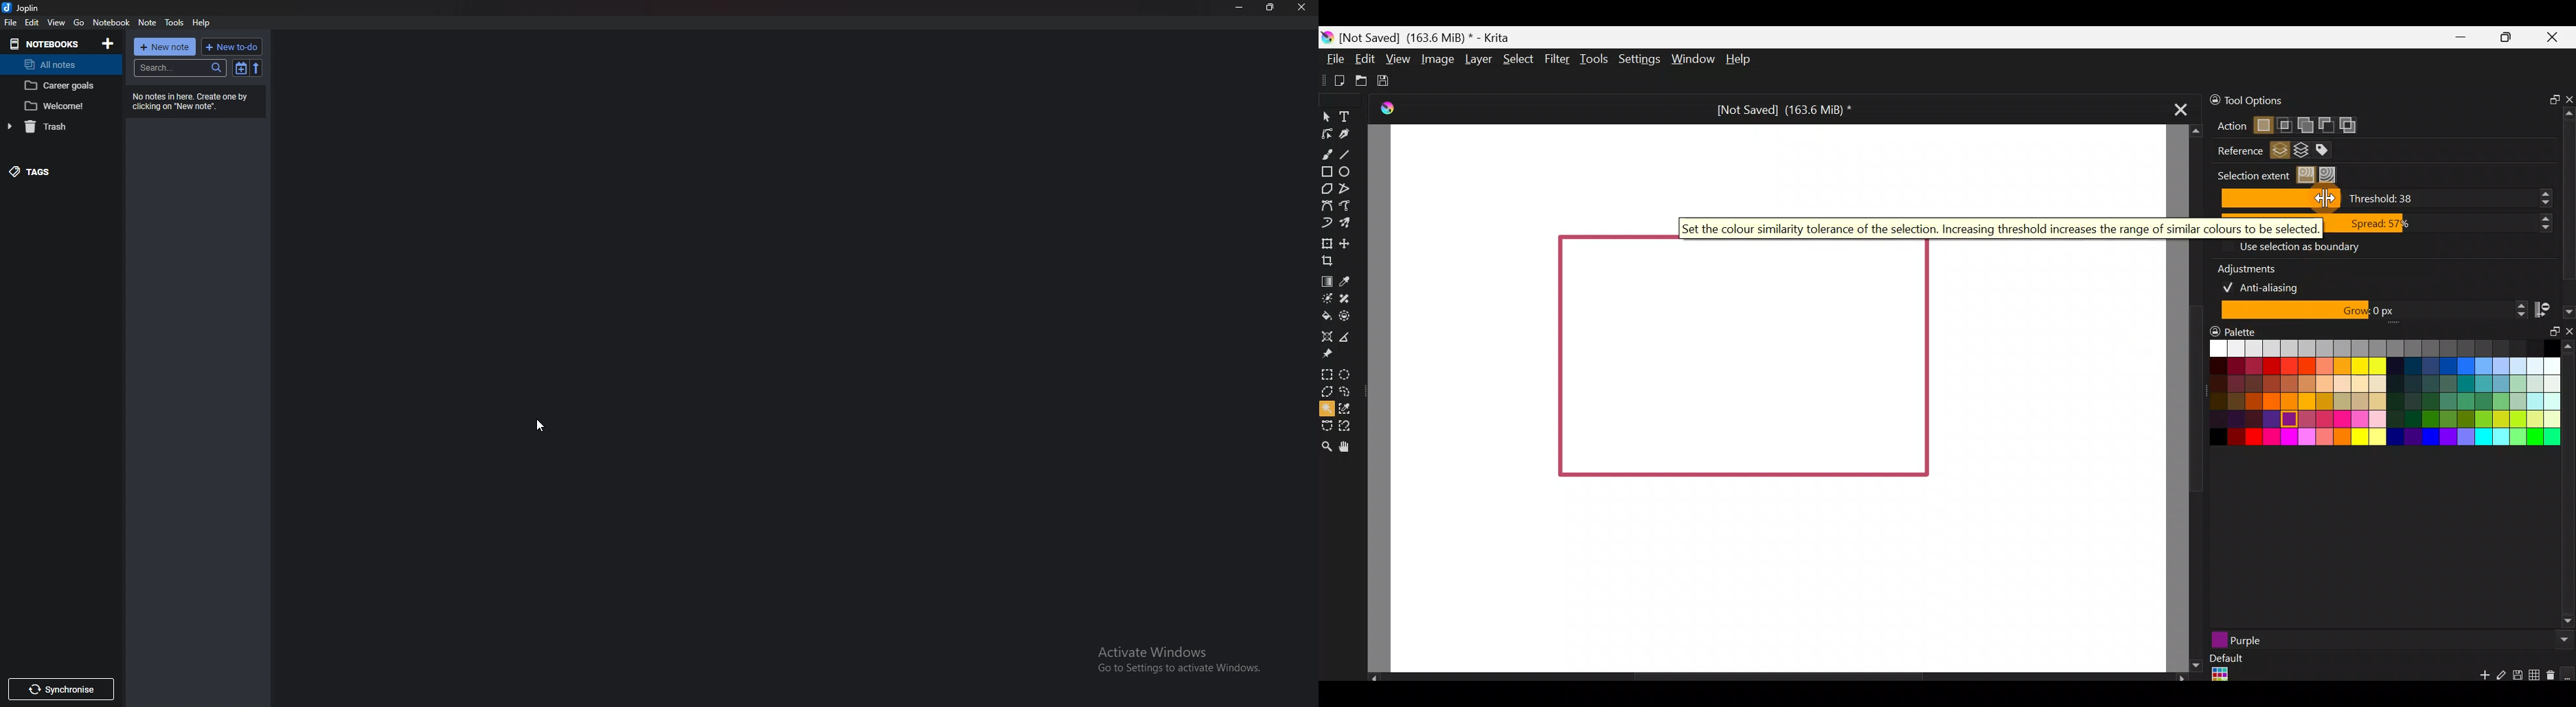 This screenshot has height=728, width=2576. I want to click on Multibrush tool, so click(1346, 221).